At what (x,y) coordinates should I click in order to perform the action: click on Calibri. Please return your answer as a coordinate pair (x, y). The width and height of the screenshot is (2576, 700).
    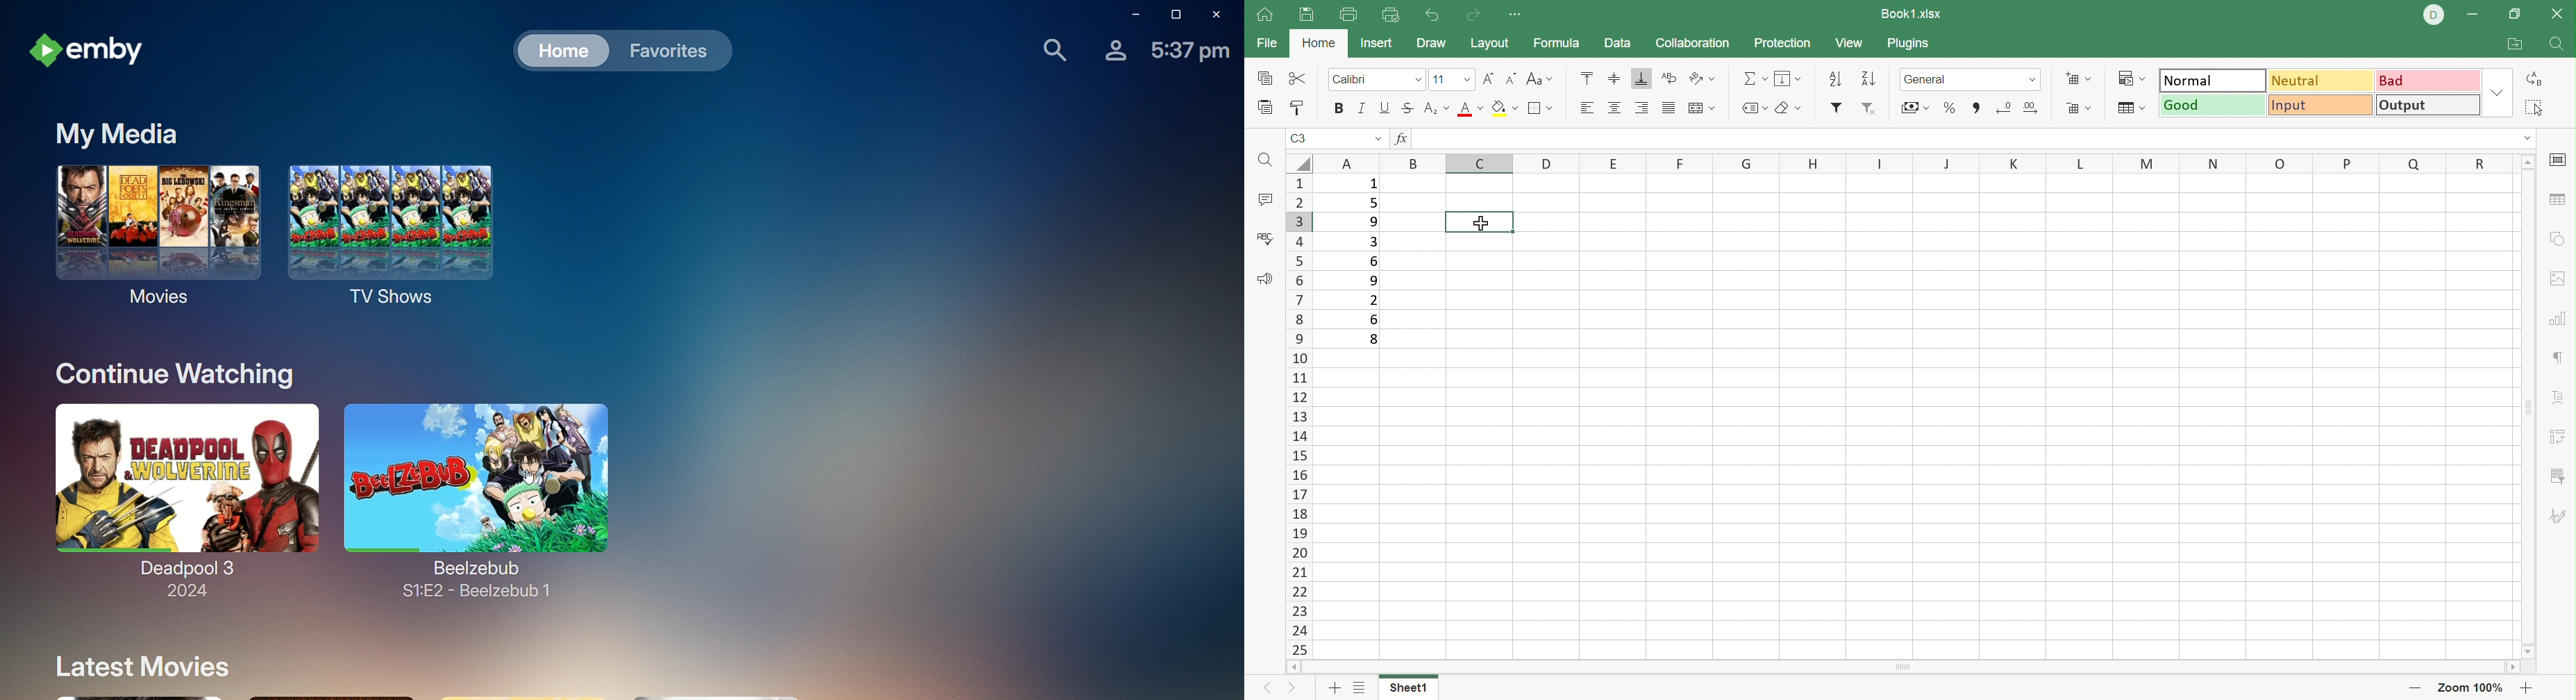
    Looking at the image, I should click on (1353, 79).